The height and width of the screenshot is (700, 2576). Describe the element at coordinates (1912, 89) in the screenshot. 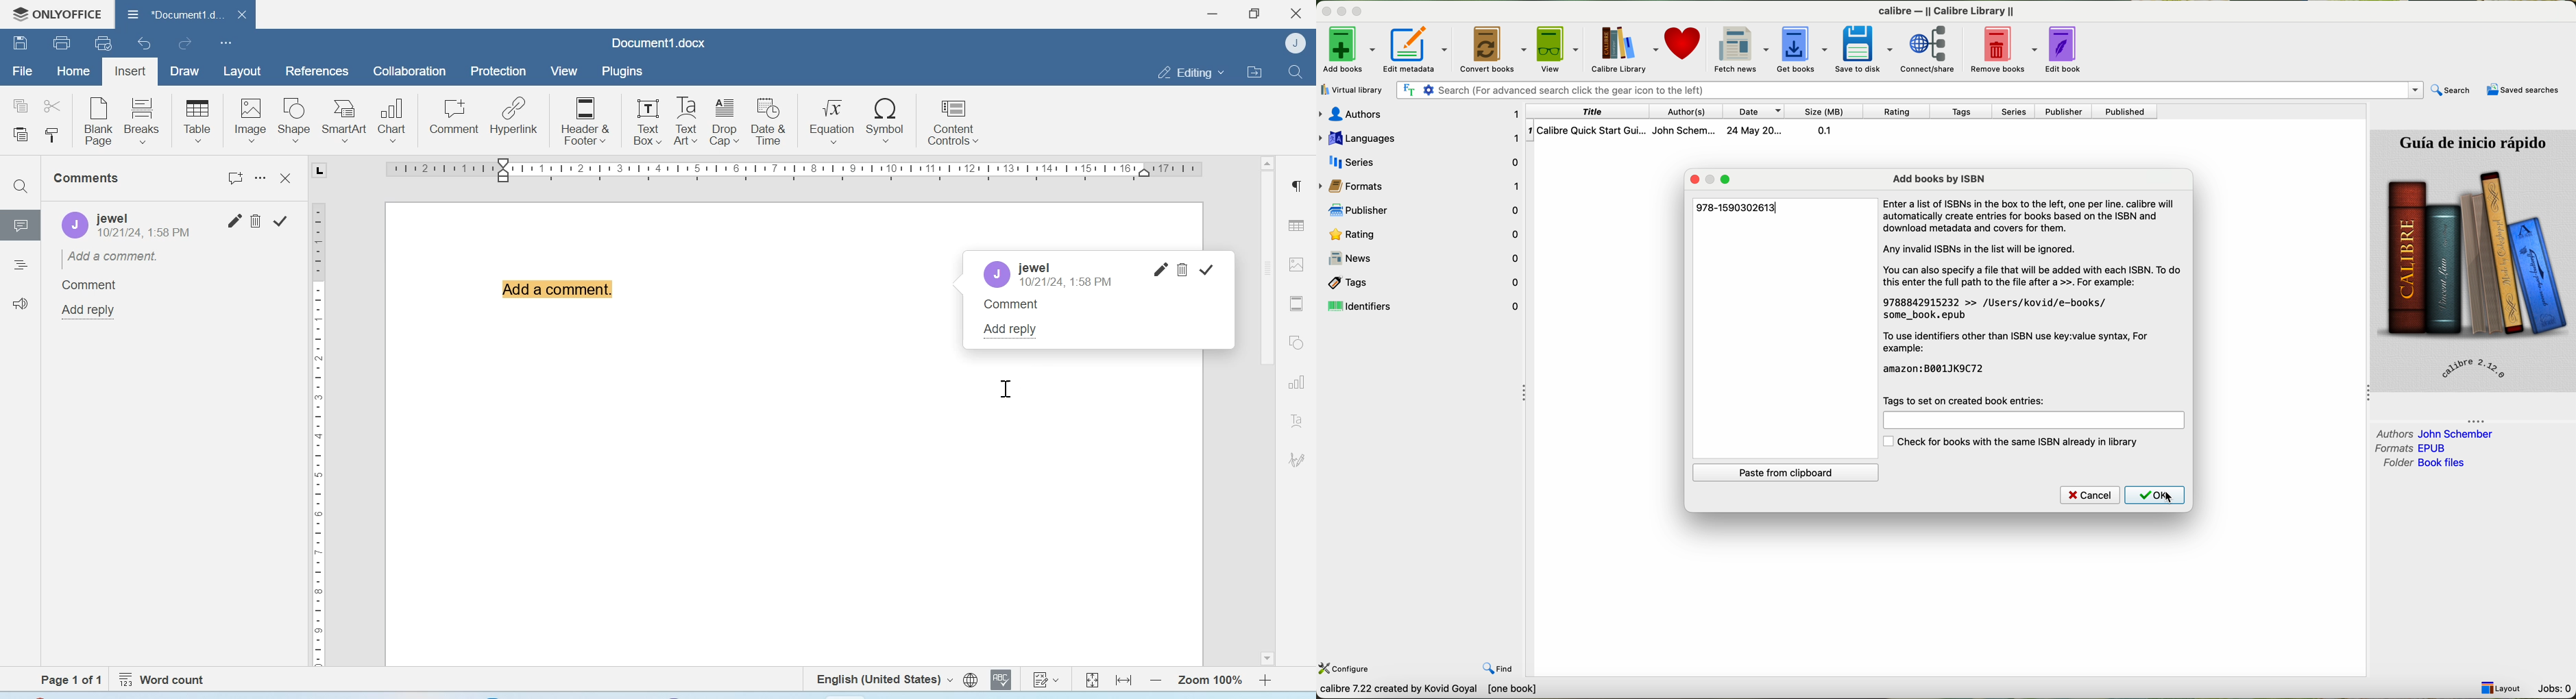

I see `searrch bar` at that location.